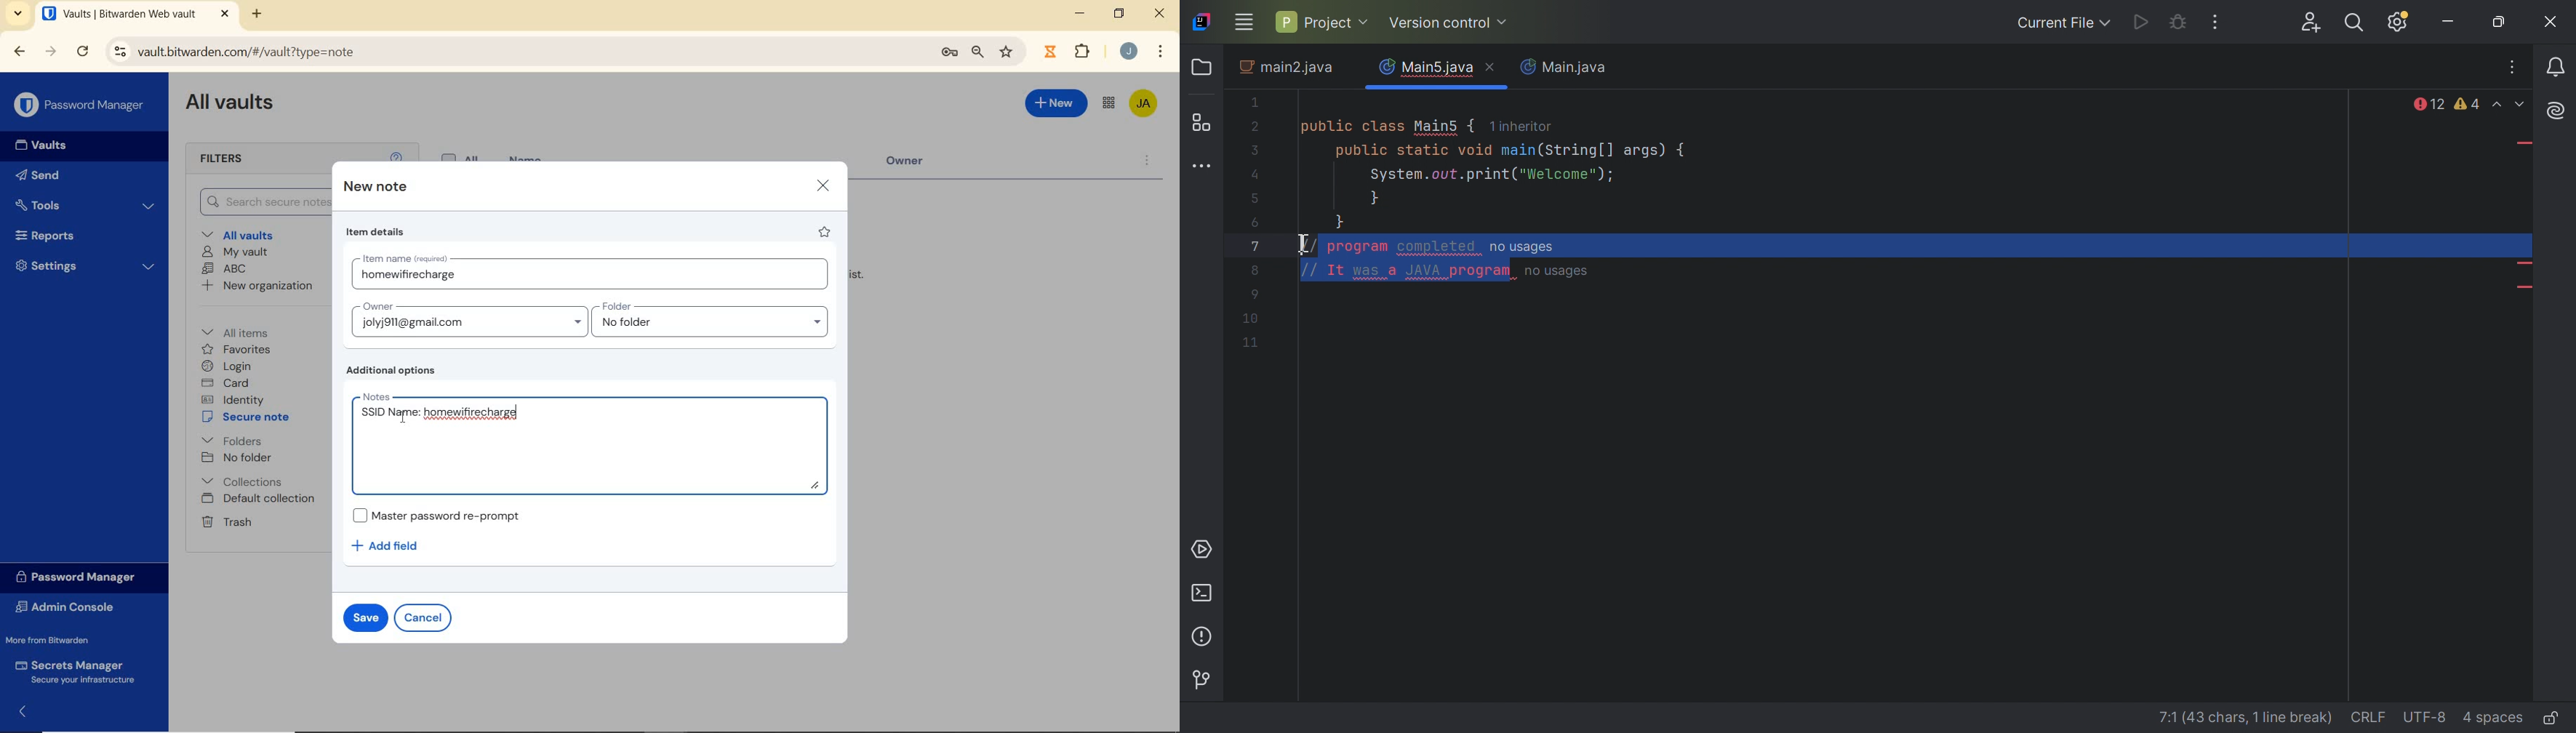 This screenshot has width=2576, height=756. What do you see at coordinates (594, 442) in the screenshot?
I see `notes` at bounding box center [594, 442].